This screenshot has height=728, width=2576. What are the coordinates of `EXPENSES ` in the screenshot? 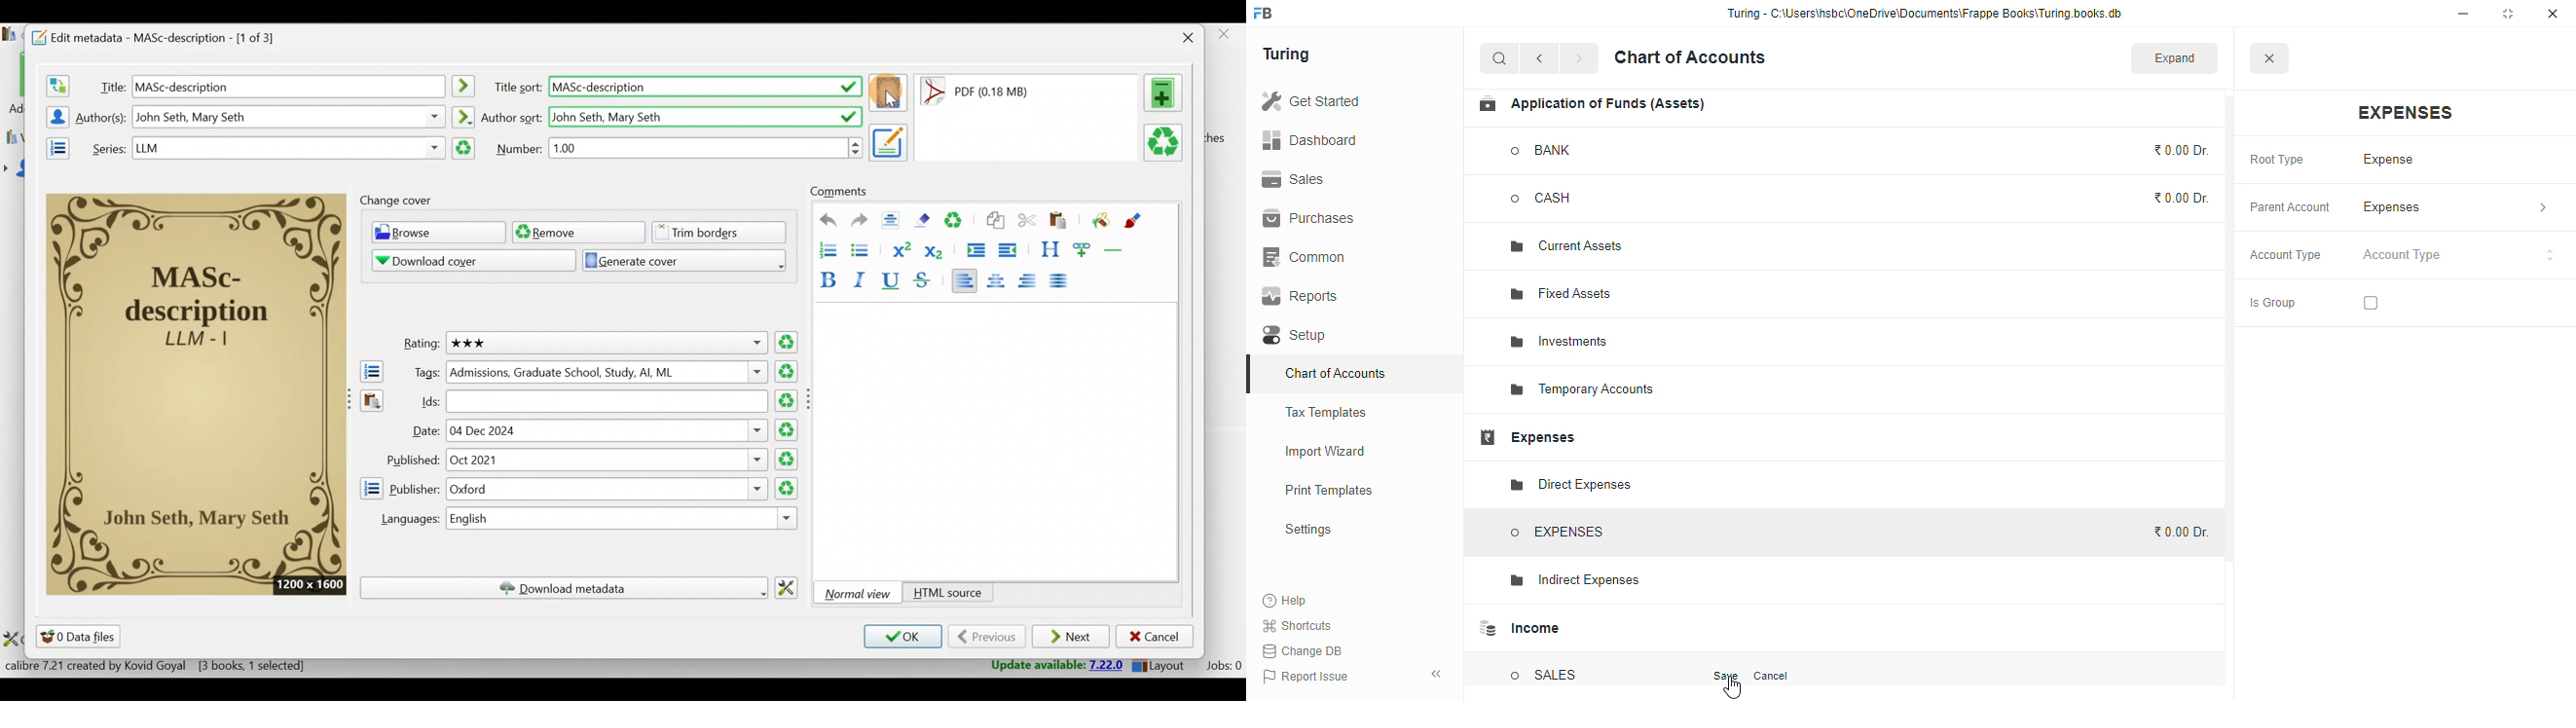 It's located at (1558, 533).